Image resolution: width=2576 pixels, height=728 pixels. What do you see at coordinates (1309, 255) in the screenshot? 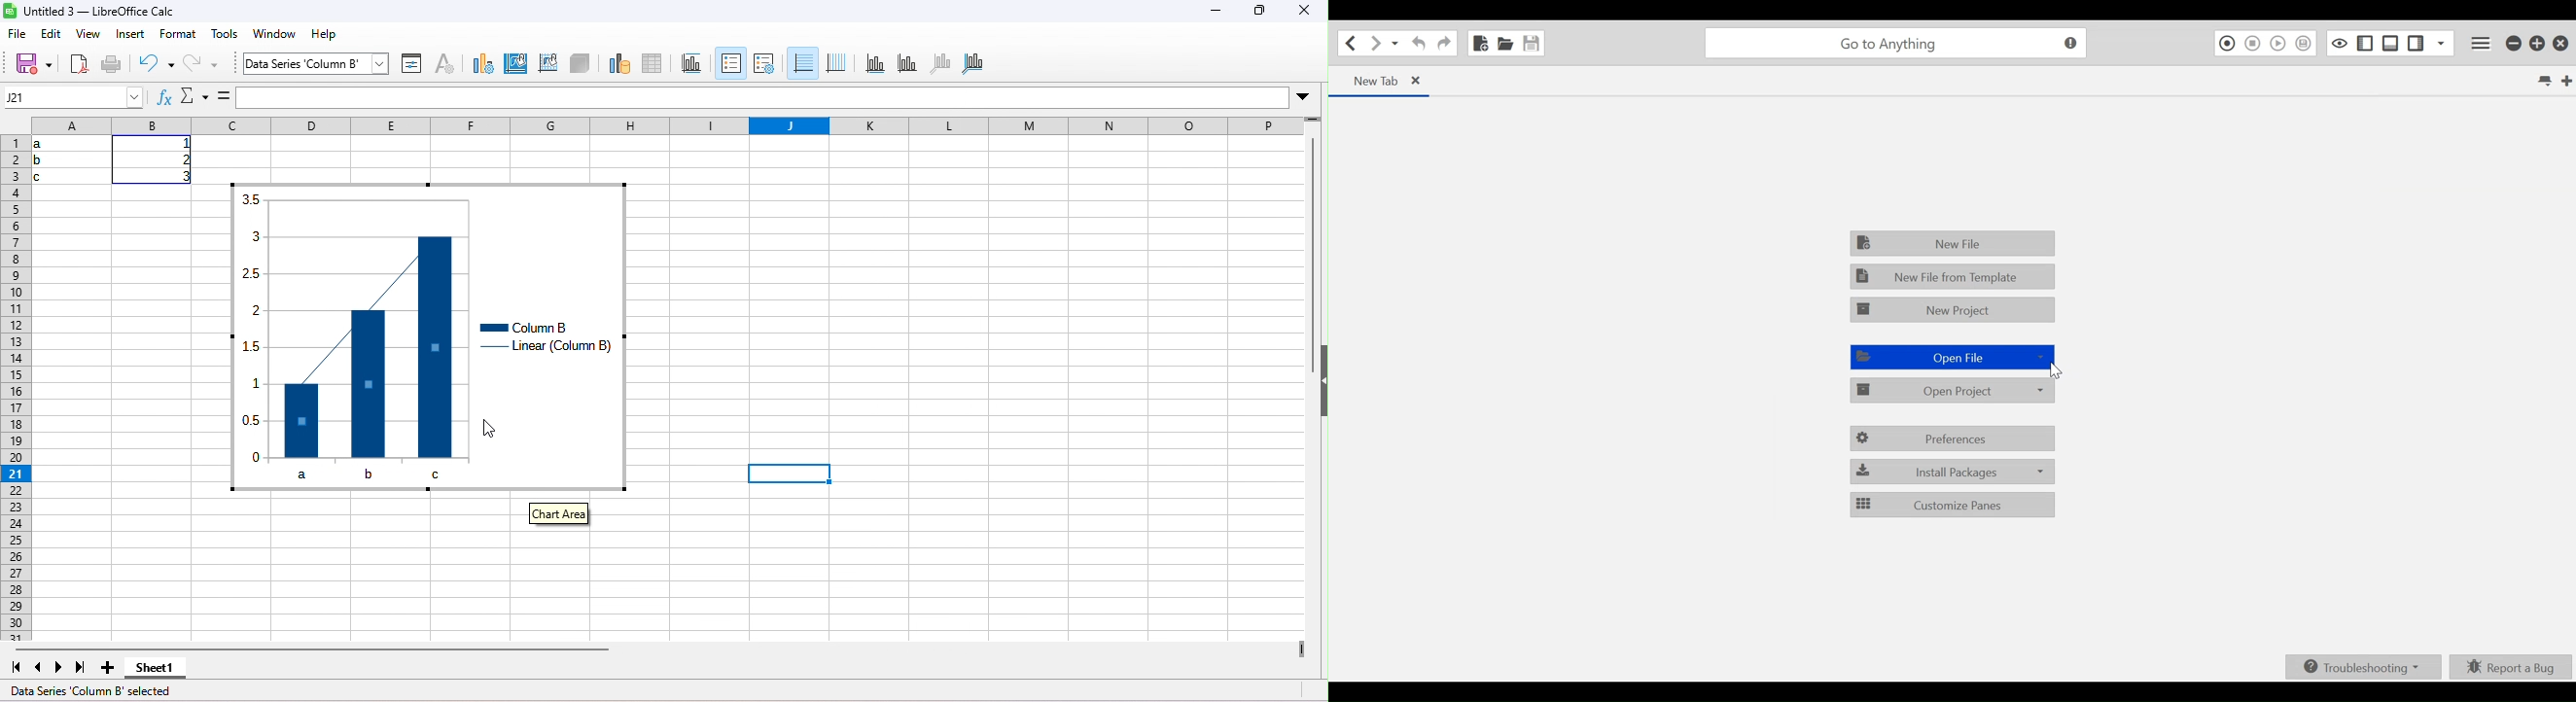
I see `vertical scroll bar` at bounding box center [1309, 255].